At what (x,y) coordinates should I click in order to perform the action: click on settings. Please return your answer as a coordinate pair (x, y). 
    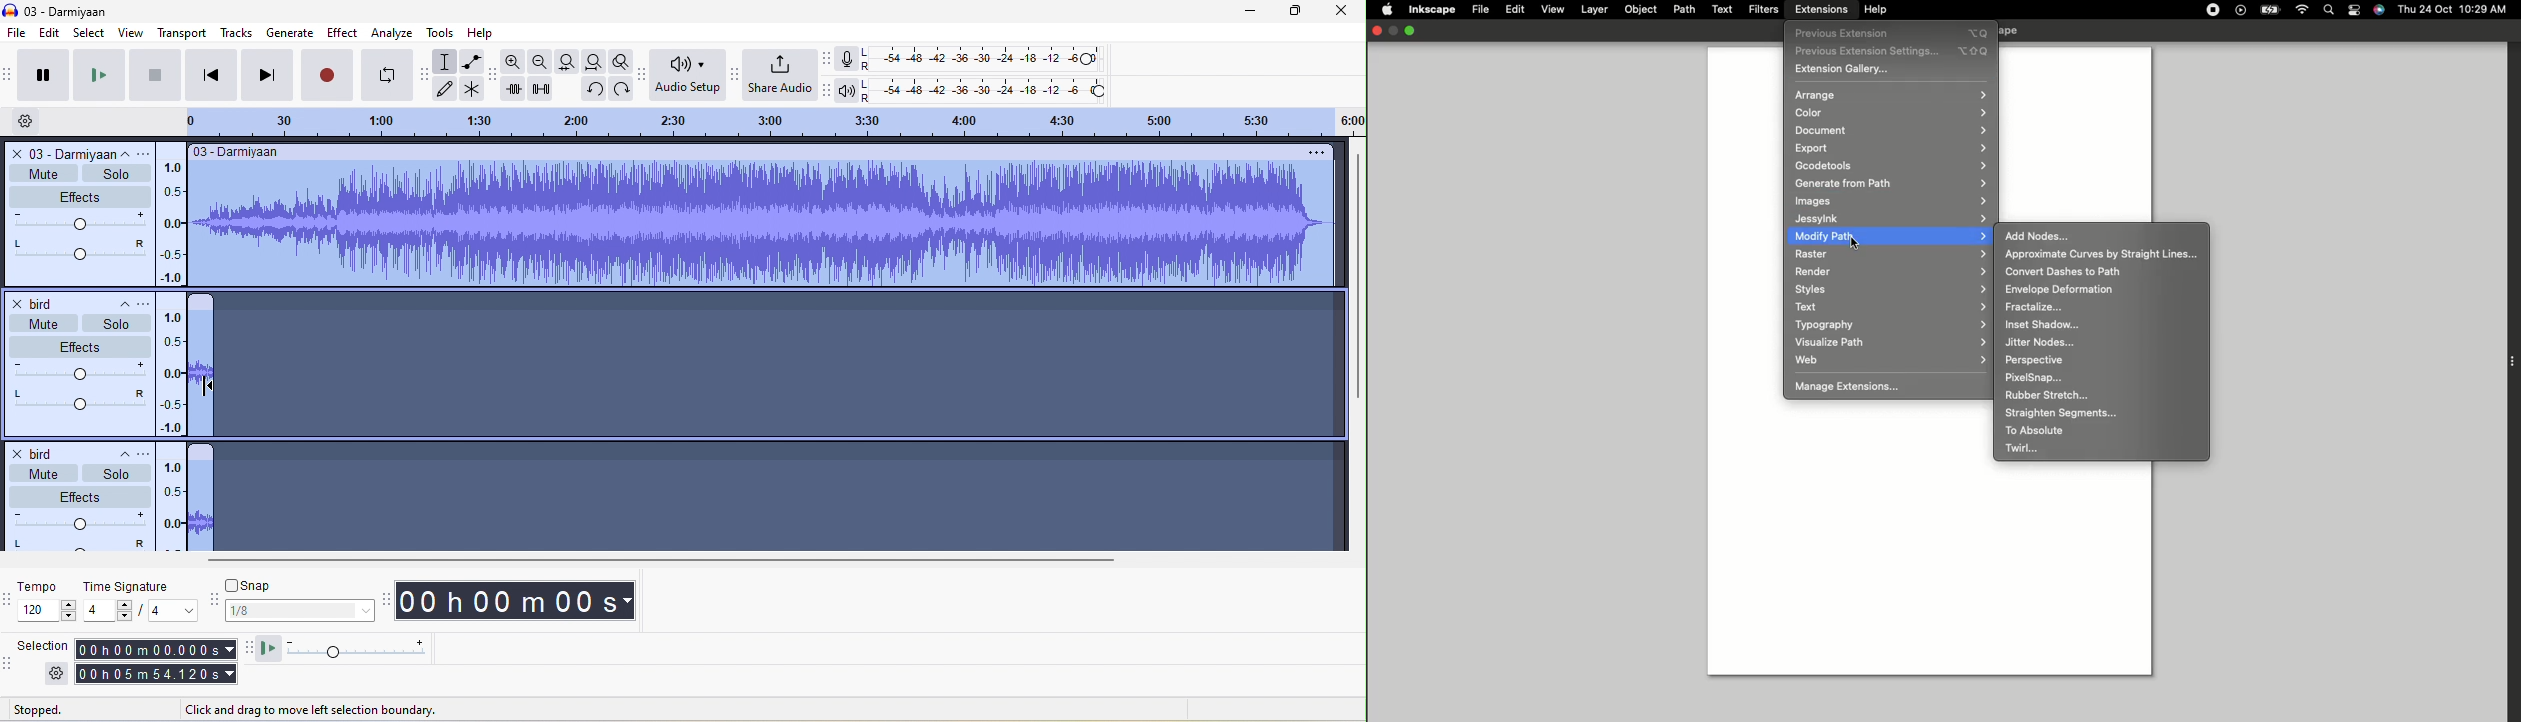
    Looking at the image, I should click on (52, 676).